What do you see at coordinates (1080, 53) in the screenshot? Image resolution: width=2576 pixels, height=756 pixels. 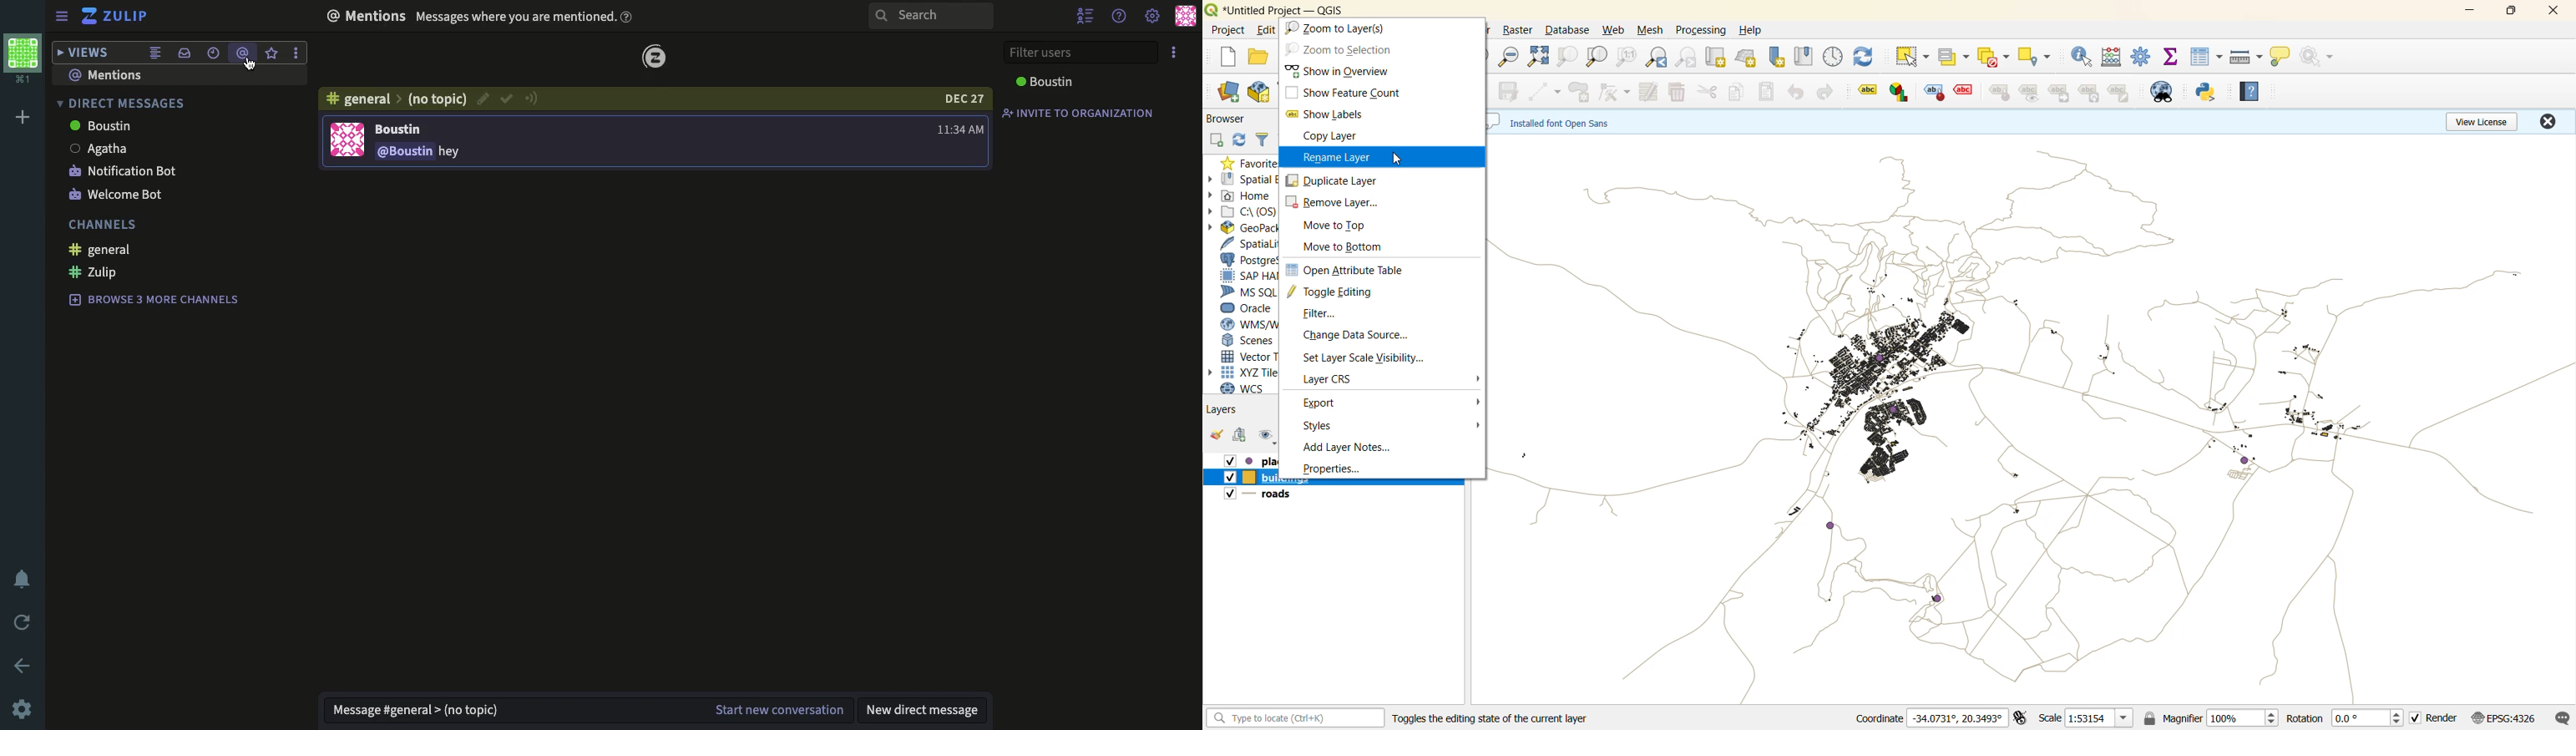 I see `filter users` at bounding box center [1080, 53].